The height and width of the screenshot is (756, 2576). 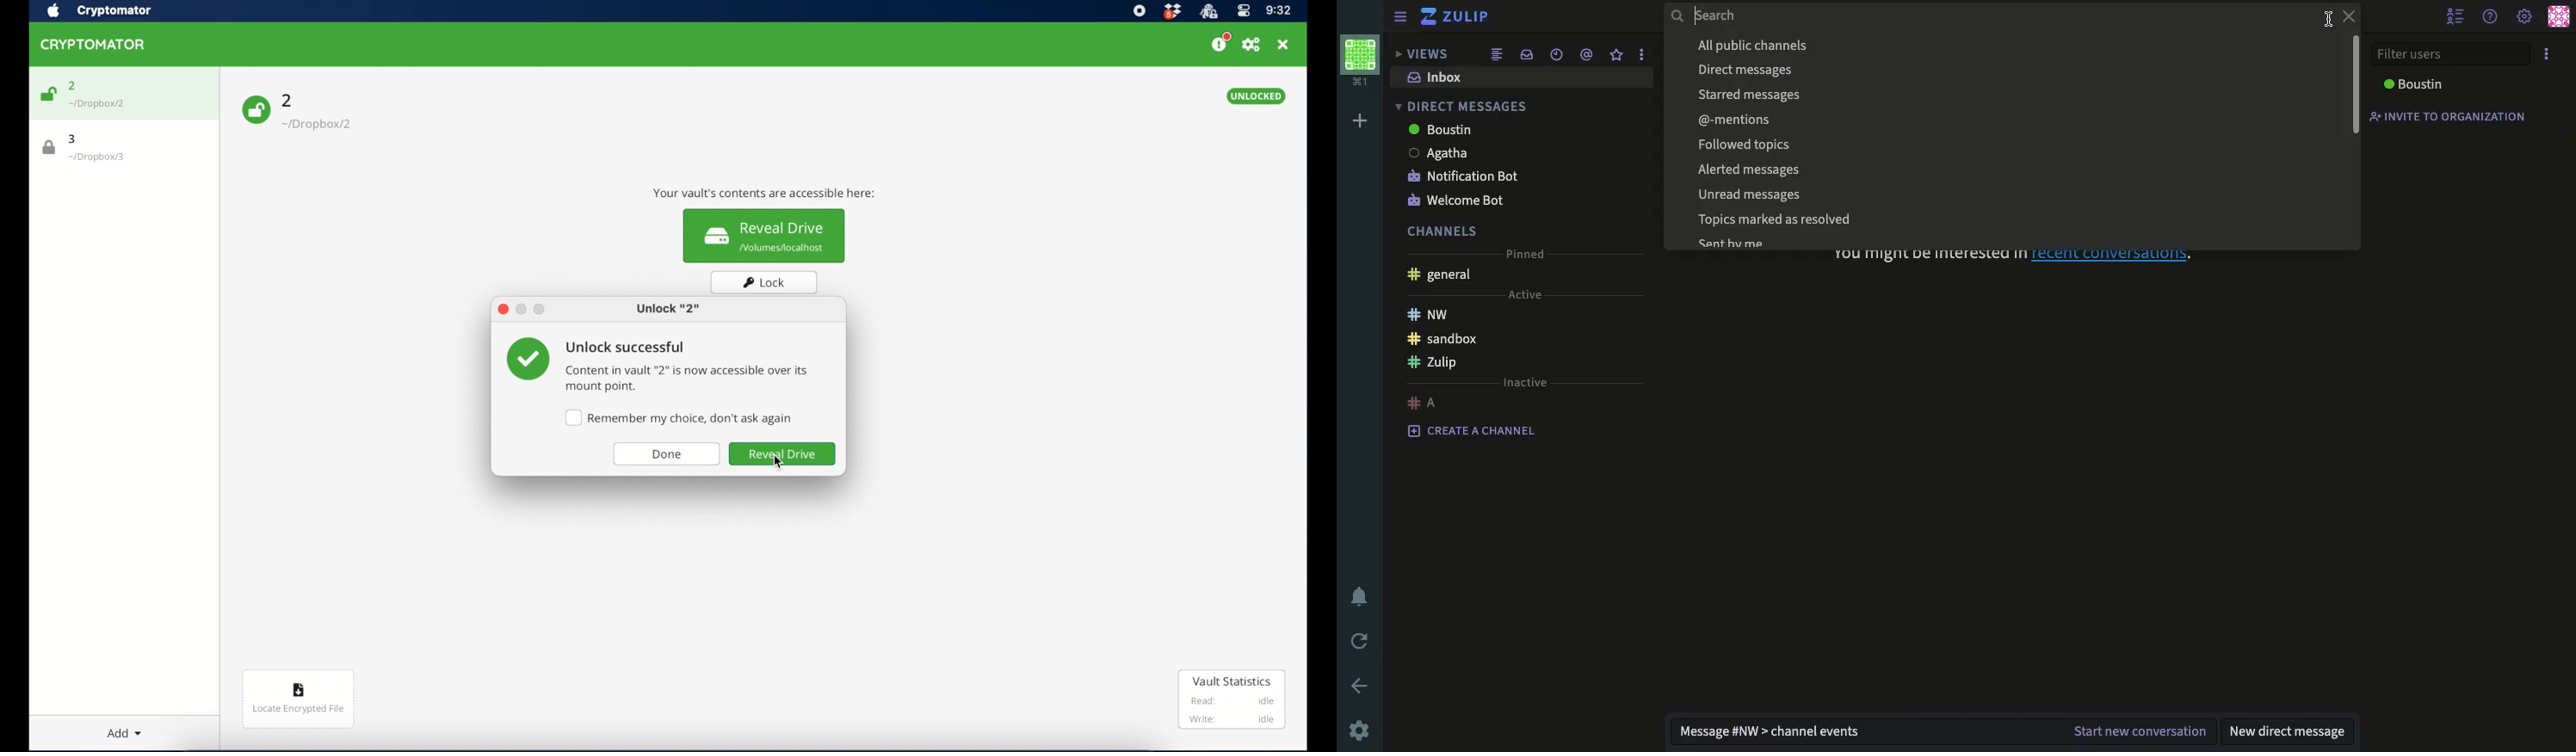 What do you see at coordinates (1526, 254) in the screenshot?
I see `pinned` at bounding box center [1526, 254].